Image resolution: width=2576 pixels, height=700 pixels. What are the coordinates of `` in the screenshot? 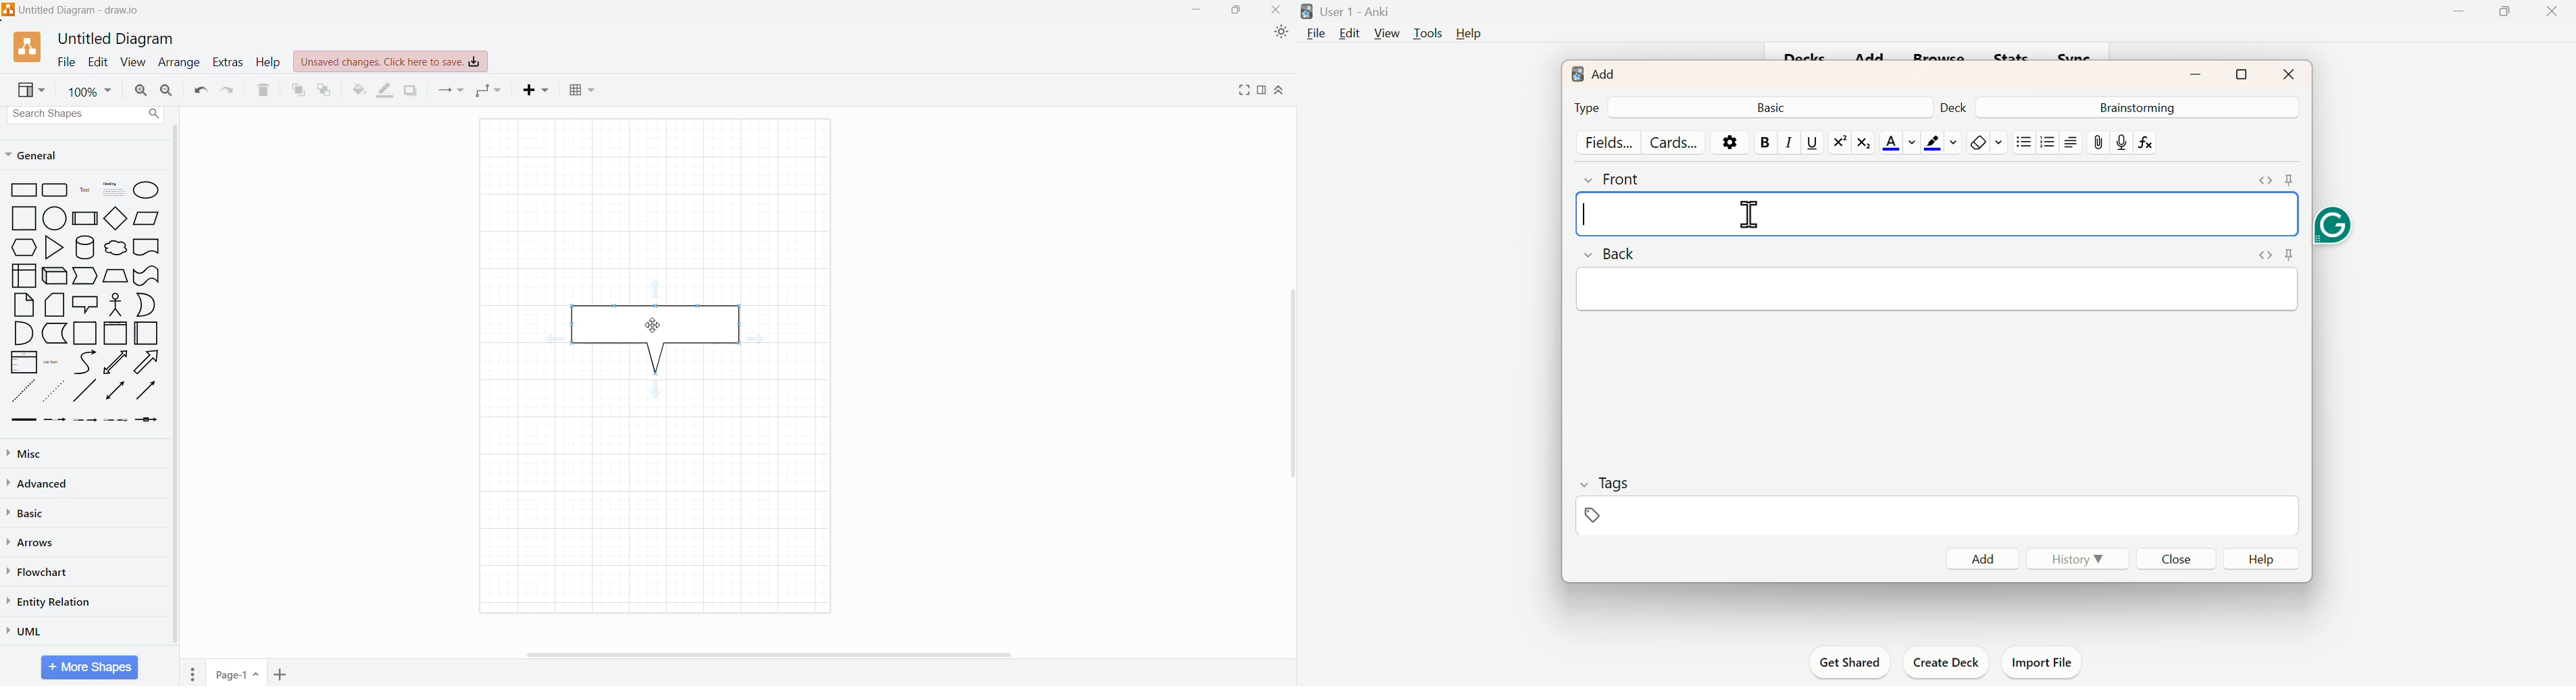 It's located at (1386, 31).